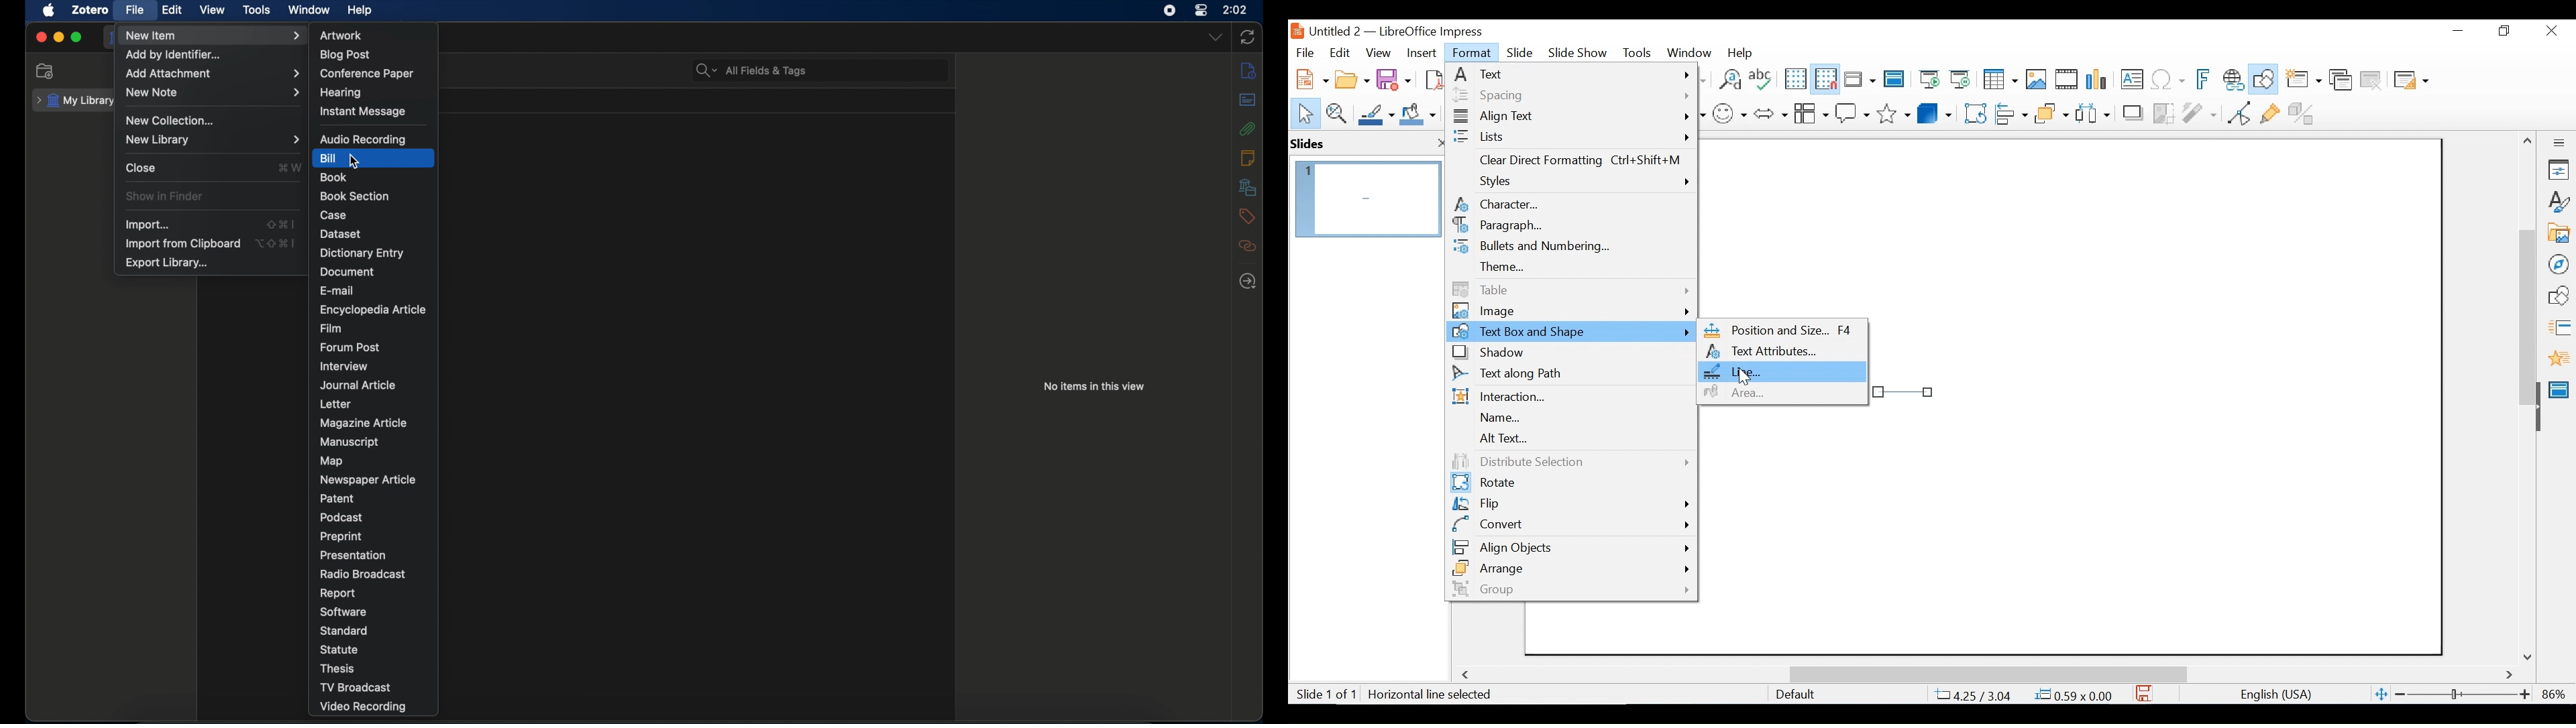 The image size is (2576, 728). I want to click on Toggle Extrusion, so click(2304, 112).